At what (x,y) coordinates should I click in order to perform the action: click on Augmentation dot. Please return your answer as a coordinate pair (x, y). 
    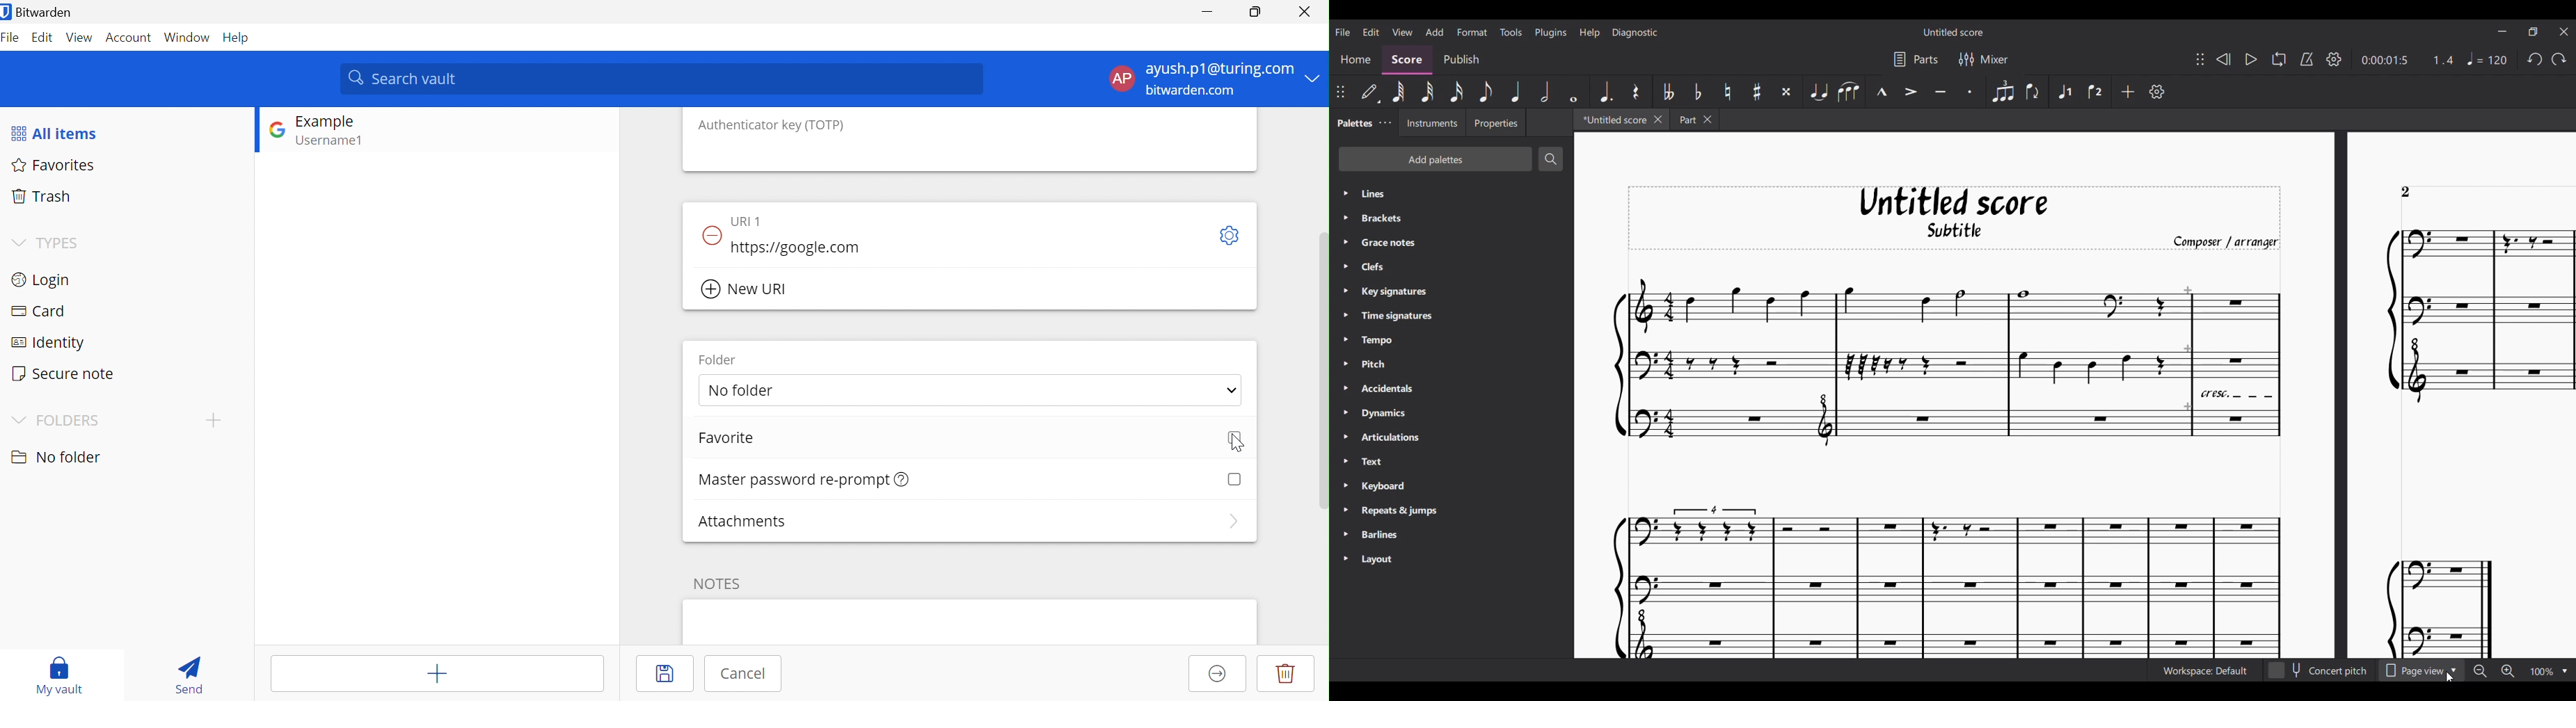
    Looking at the image, I should click on (1605, 91).